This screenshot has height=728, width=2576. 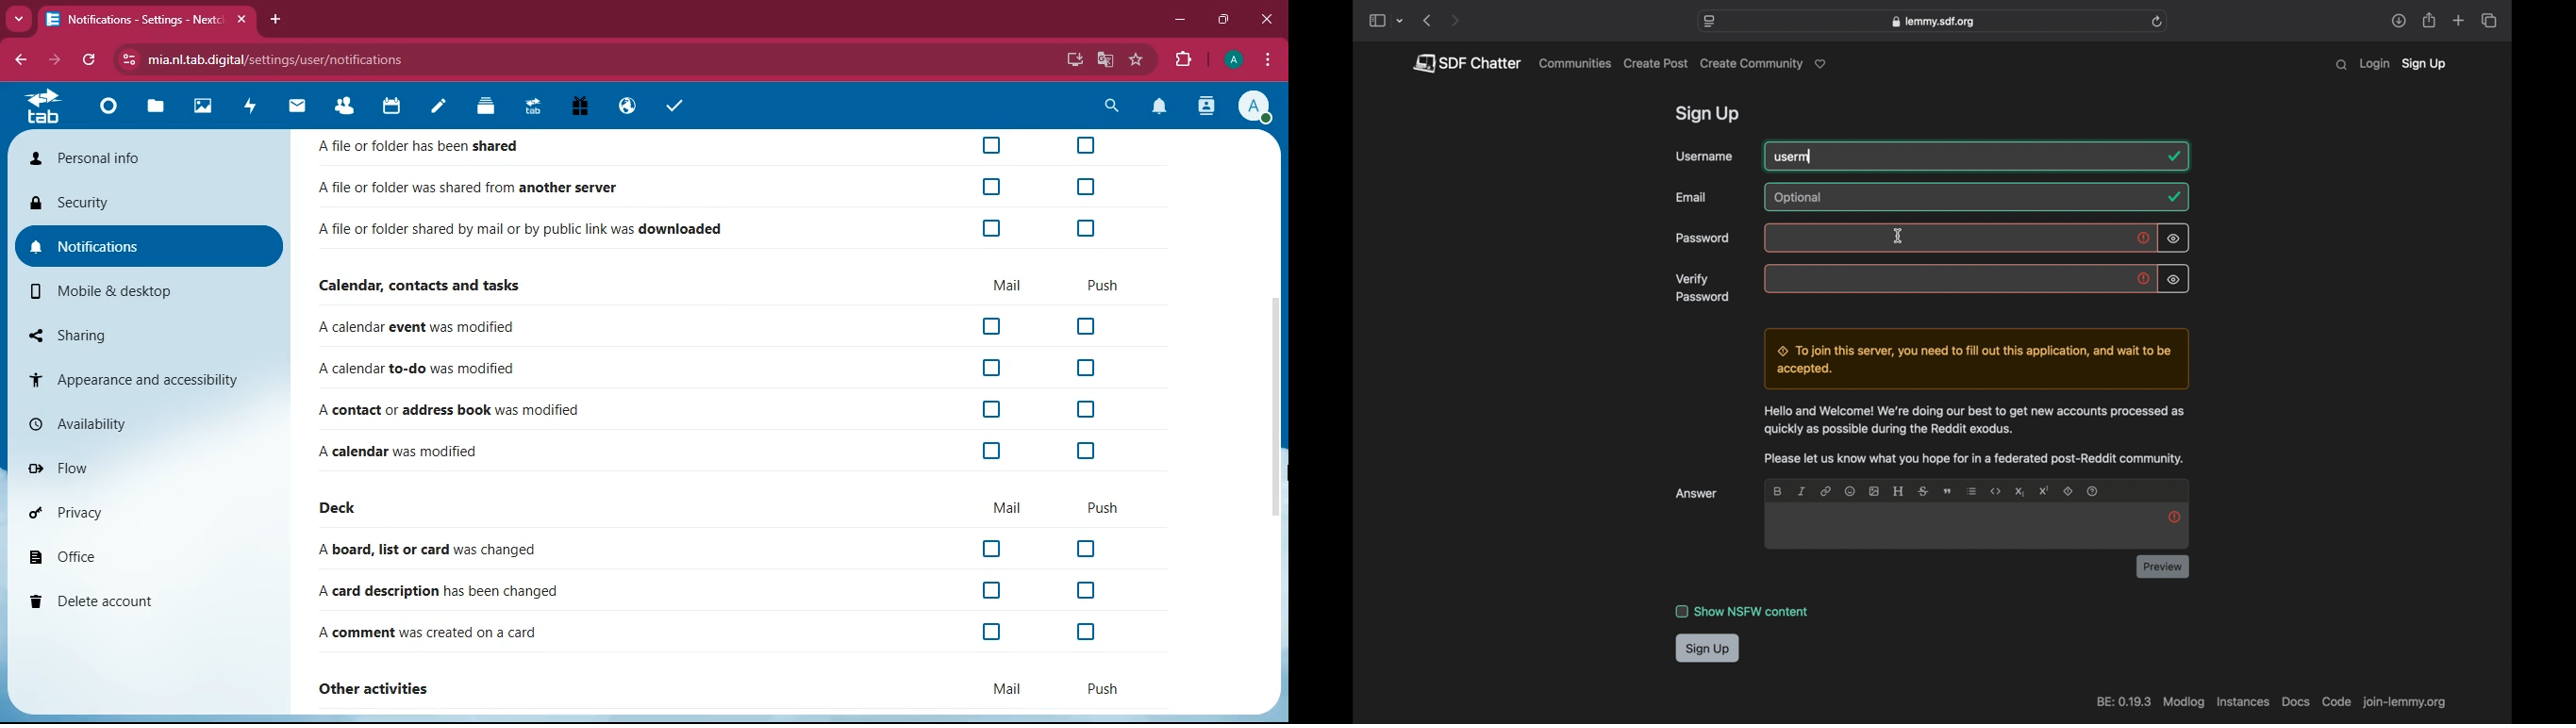 What do you see at coordinates (149, 157) in the screenshot?
I see `personal info` at bounding box center [149, 157].